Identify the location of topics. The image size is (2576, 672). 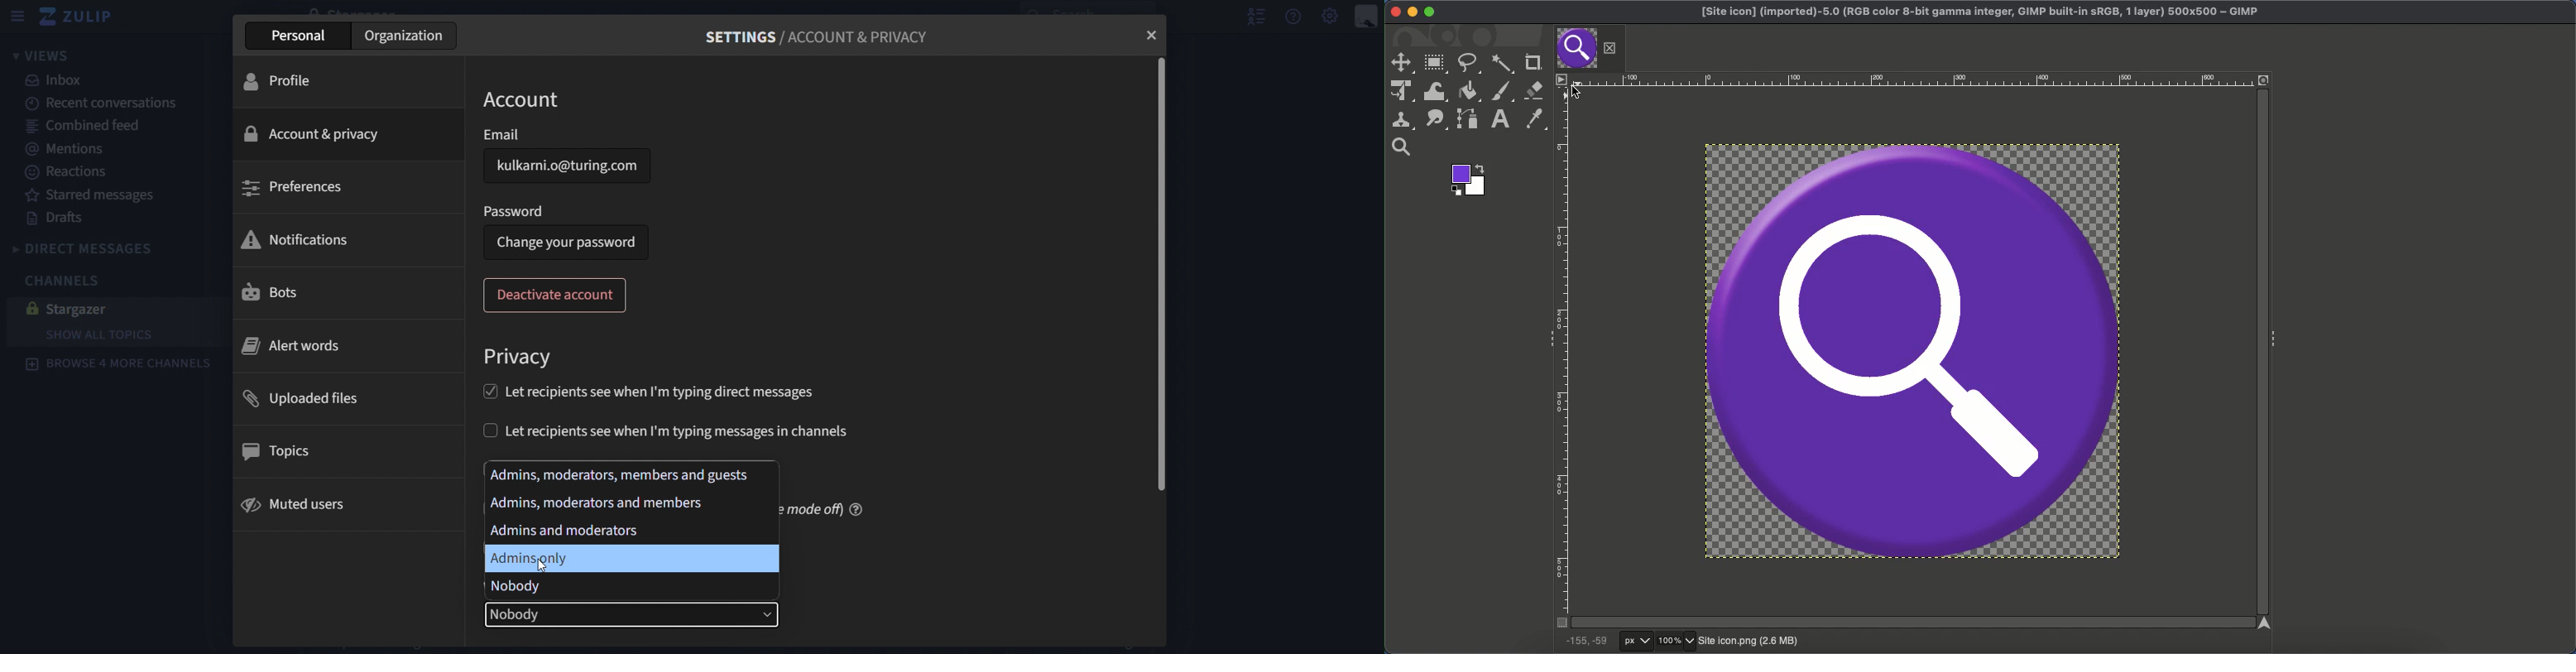
(287, 453).